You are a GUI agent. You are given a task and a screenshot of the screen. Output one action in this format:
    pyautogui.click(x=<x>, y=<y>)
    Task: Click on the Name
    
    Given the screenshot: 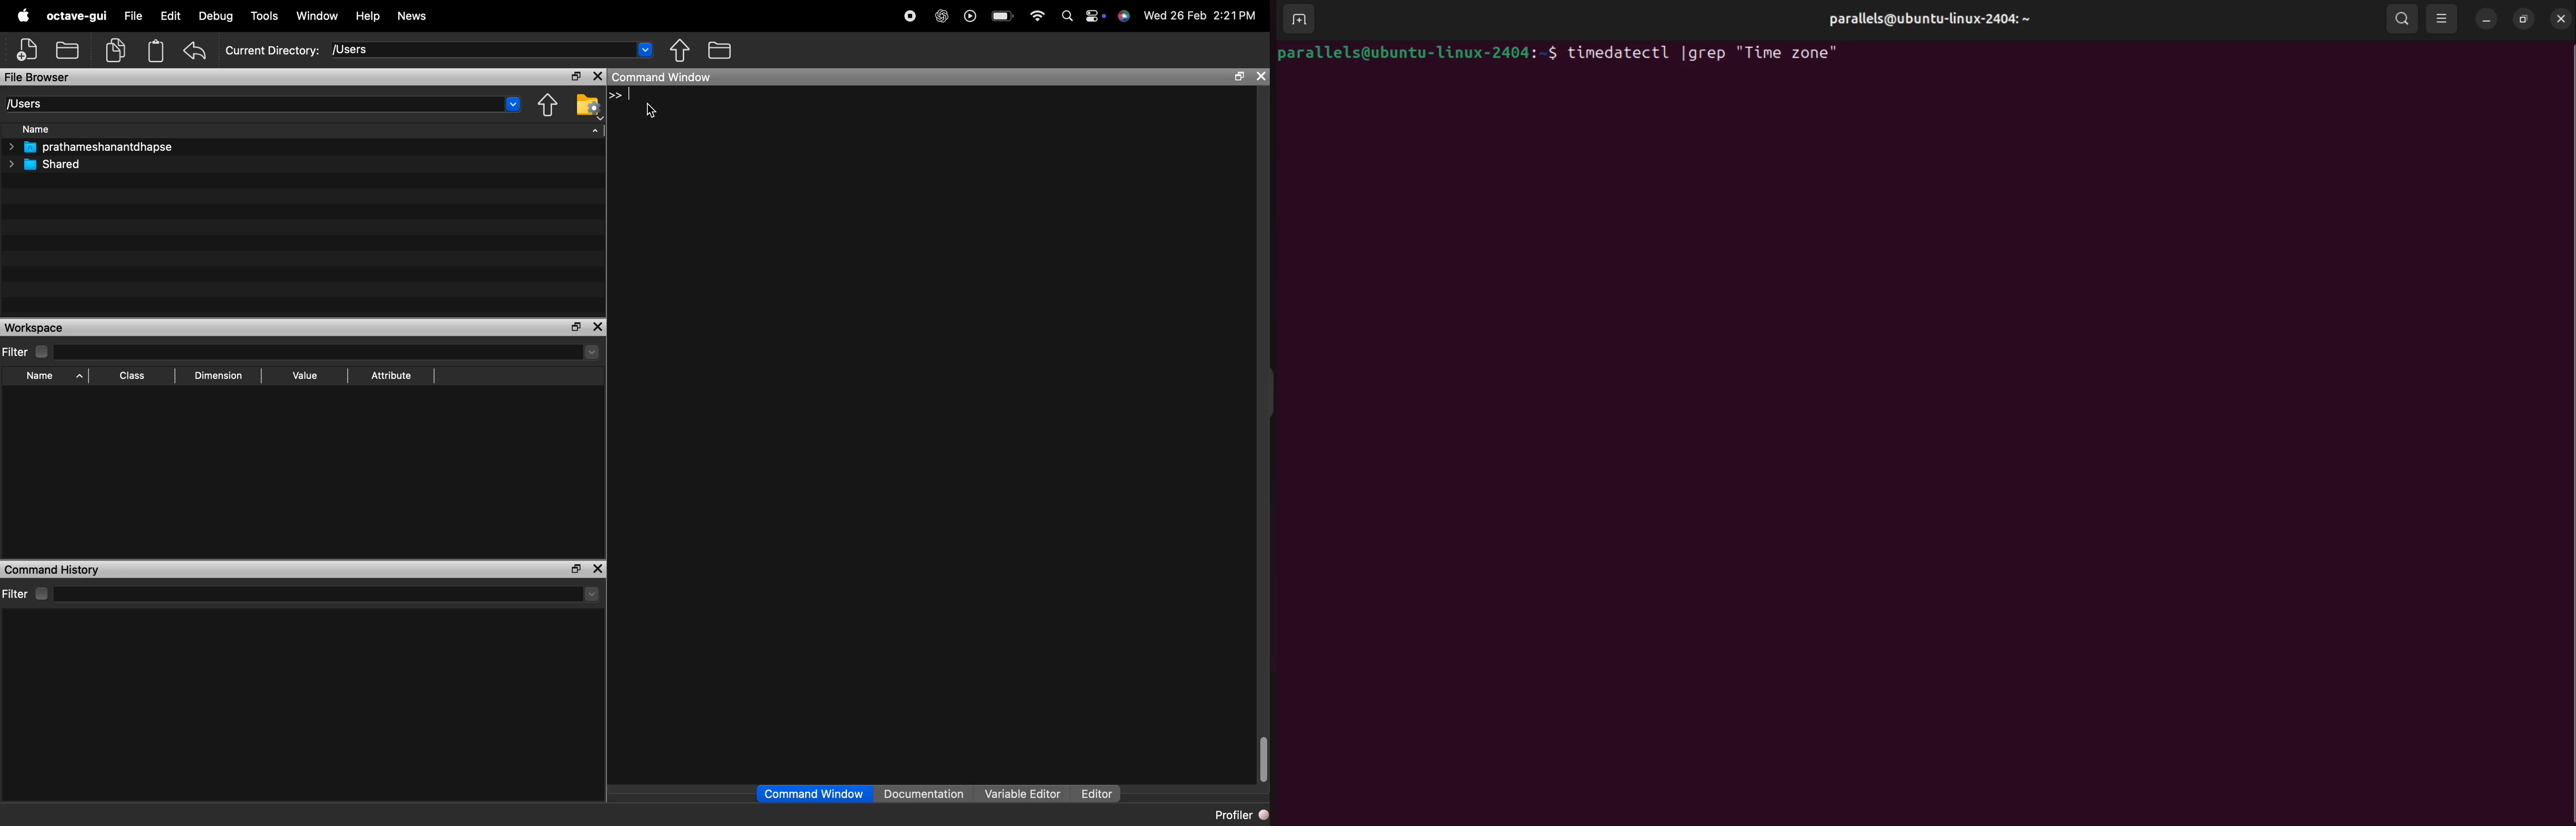 What is the action you would take?
    pyautogui.click(x=40, y=377)
    